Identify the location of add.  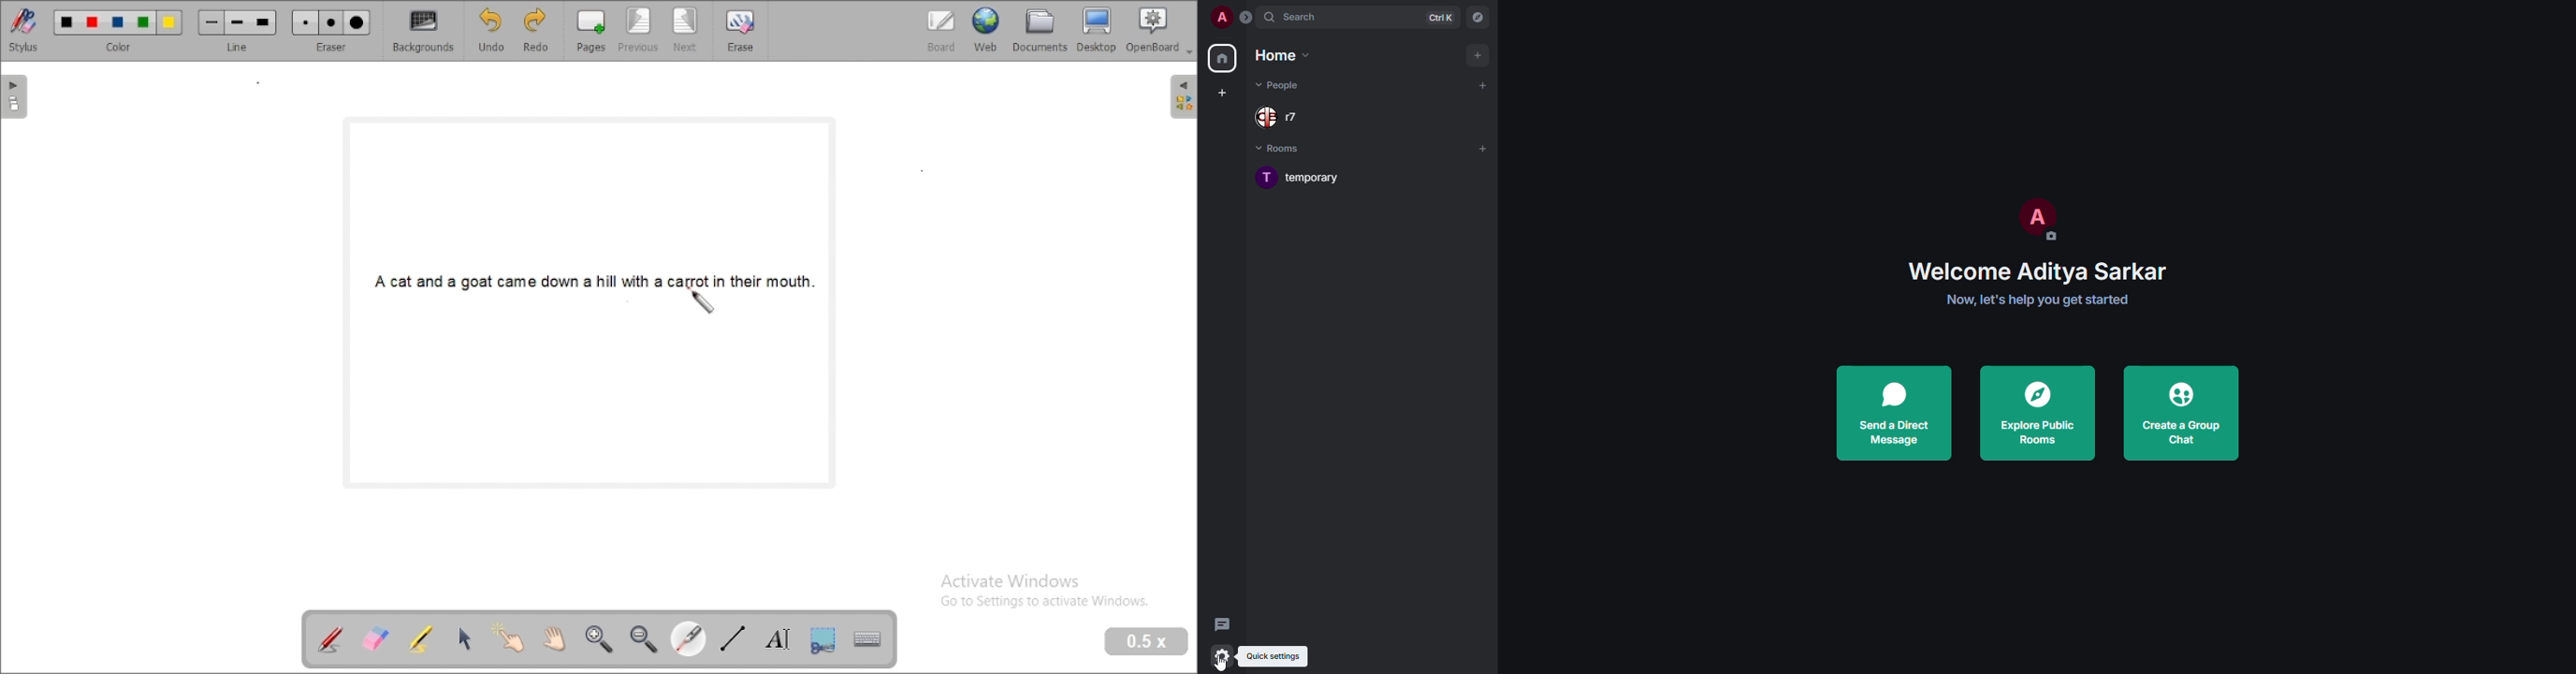
(1481, 86).